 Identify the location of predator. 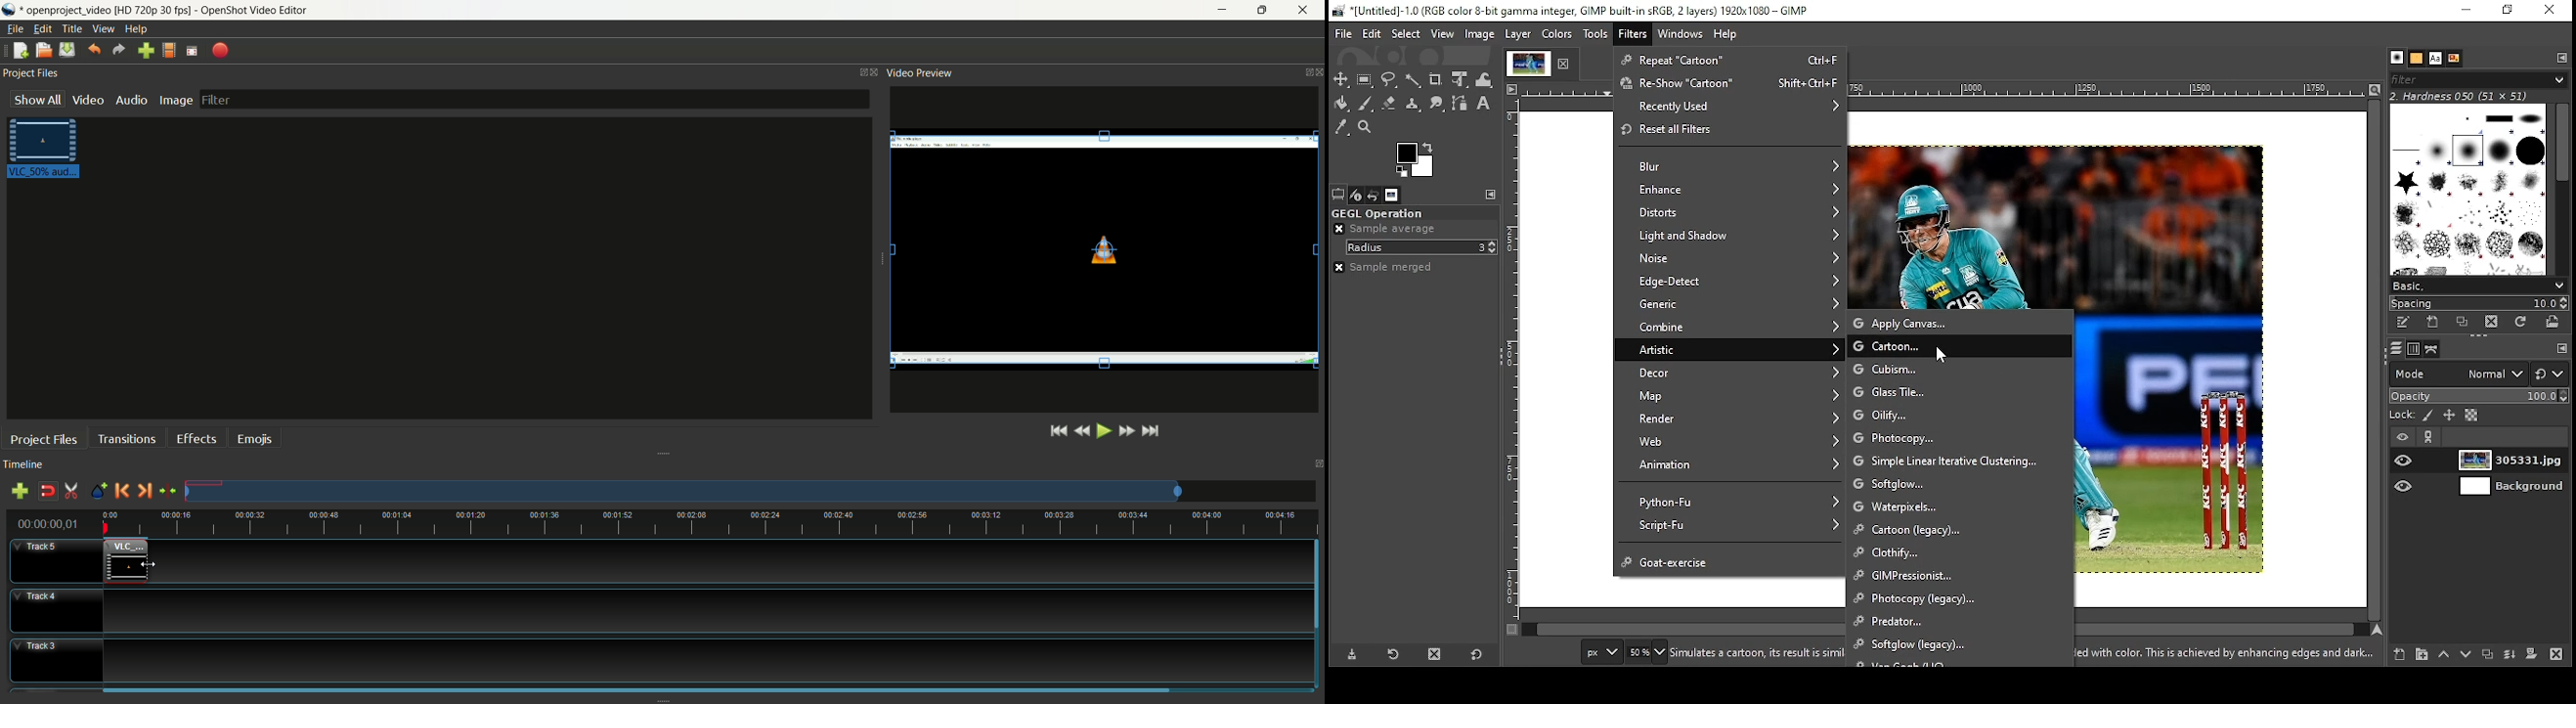
(1959, 622).